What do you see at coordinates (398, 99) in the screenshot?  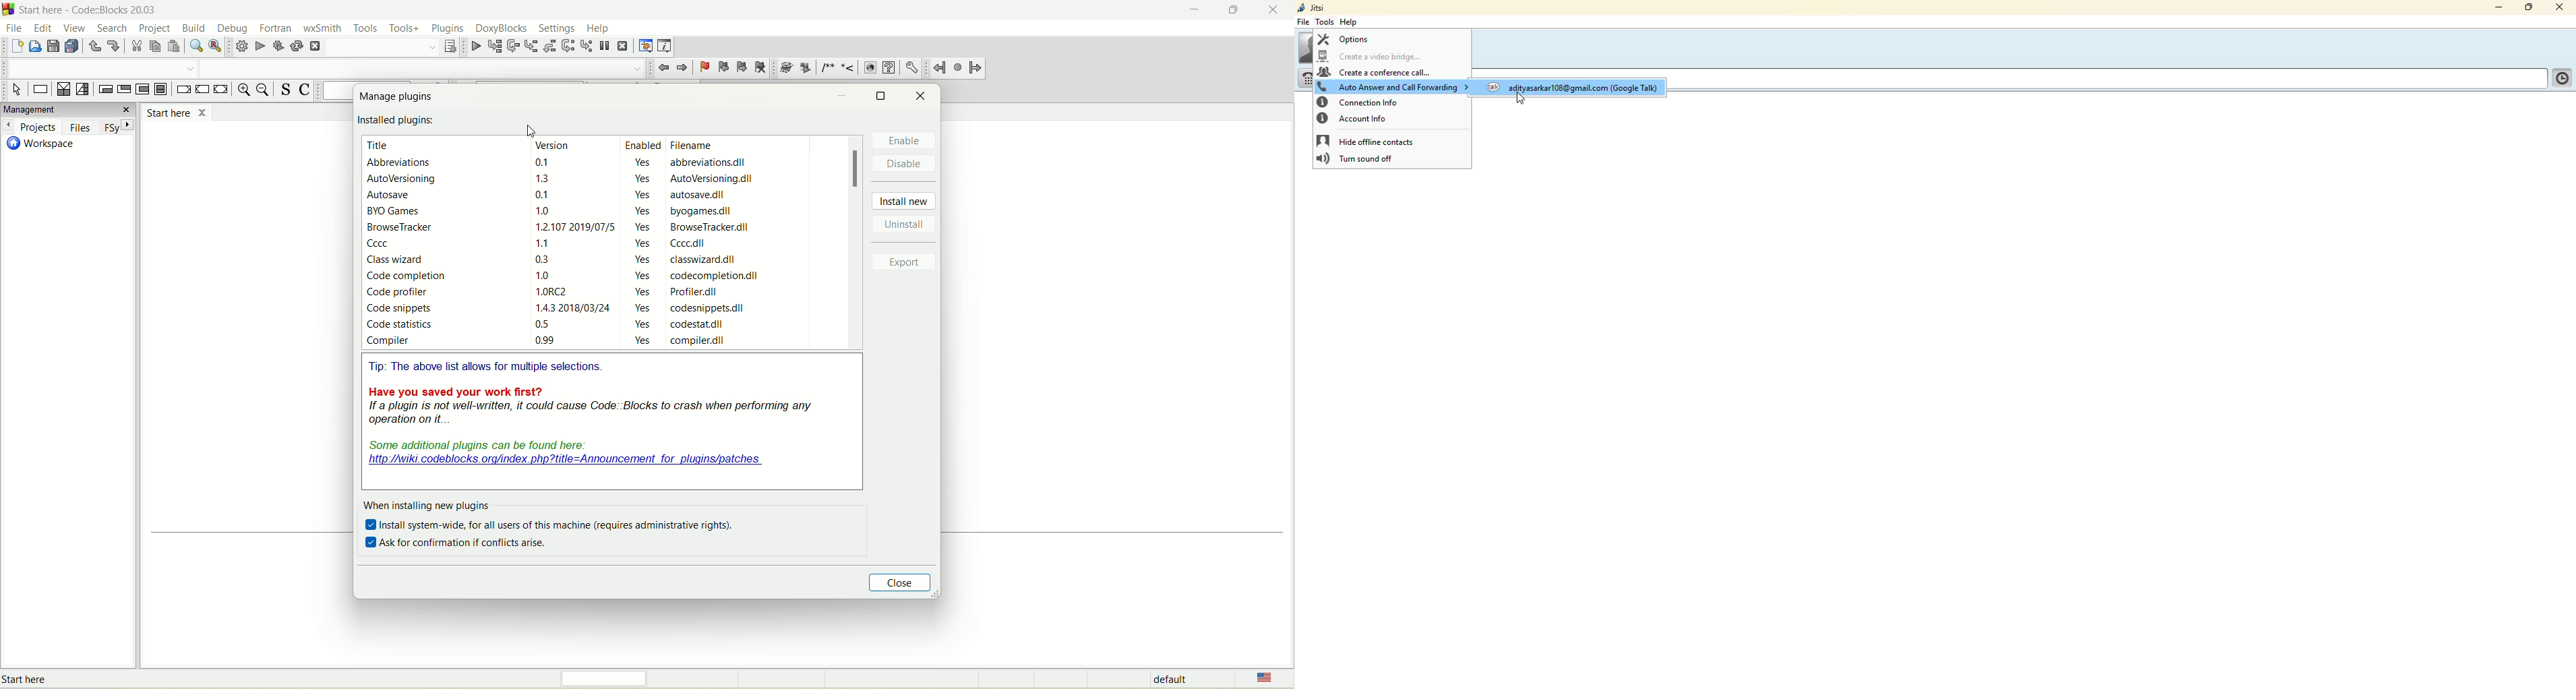 I see `manage plugins` at bounding box center [398, 99].